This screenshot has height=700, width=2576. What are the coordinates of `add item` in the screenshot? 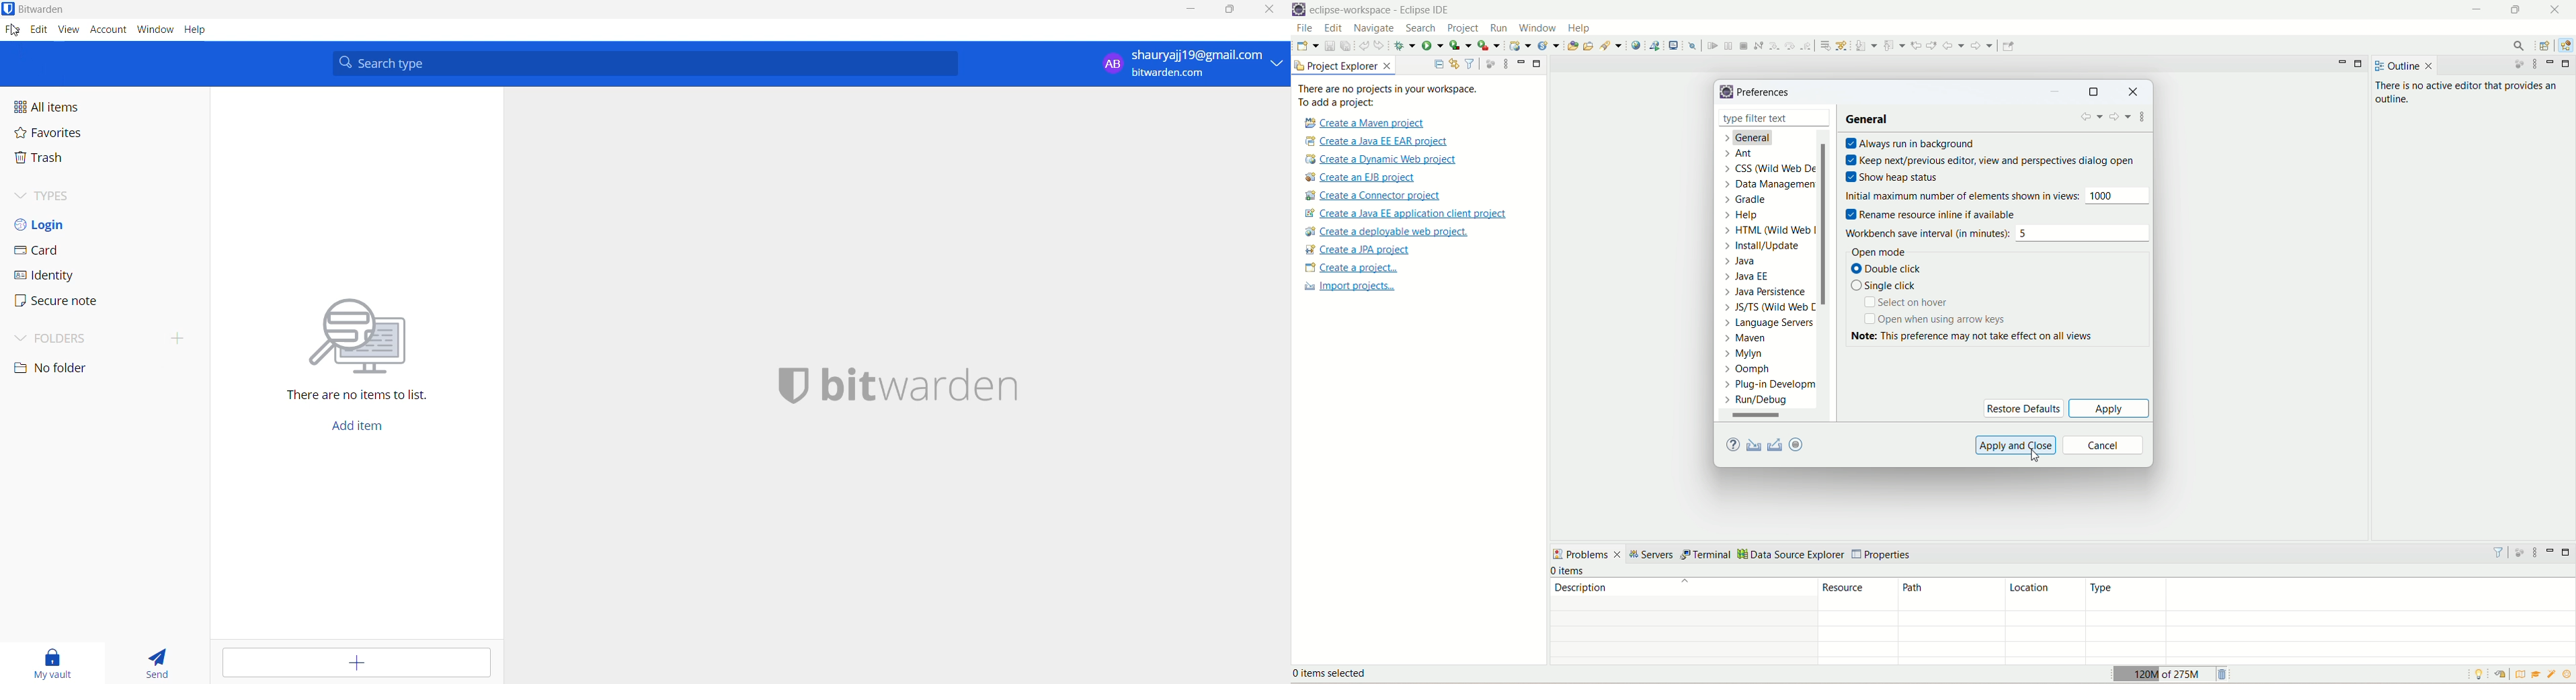 It's located at (361, 665).